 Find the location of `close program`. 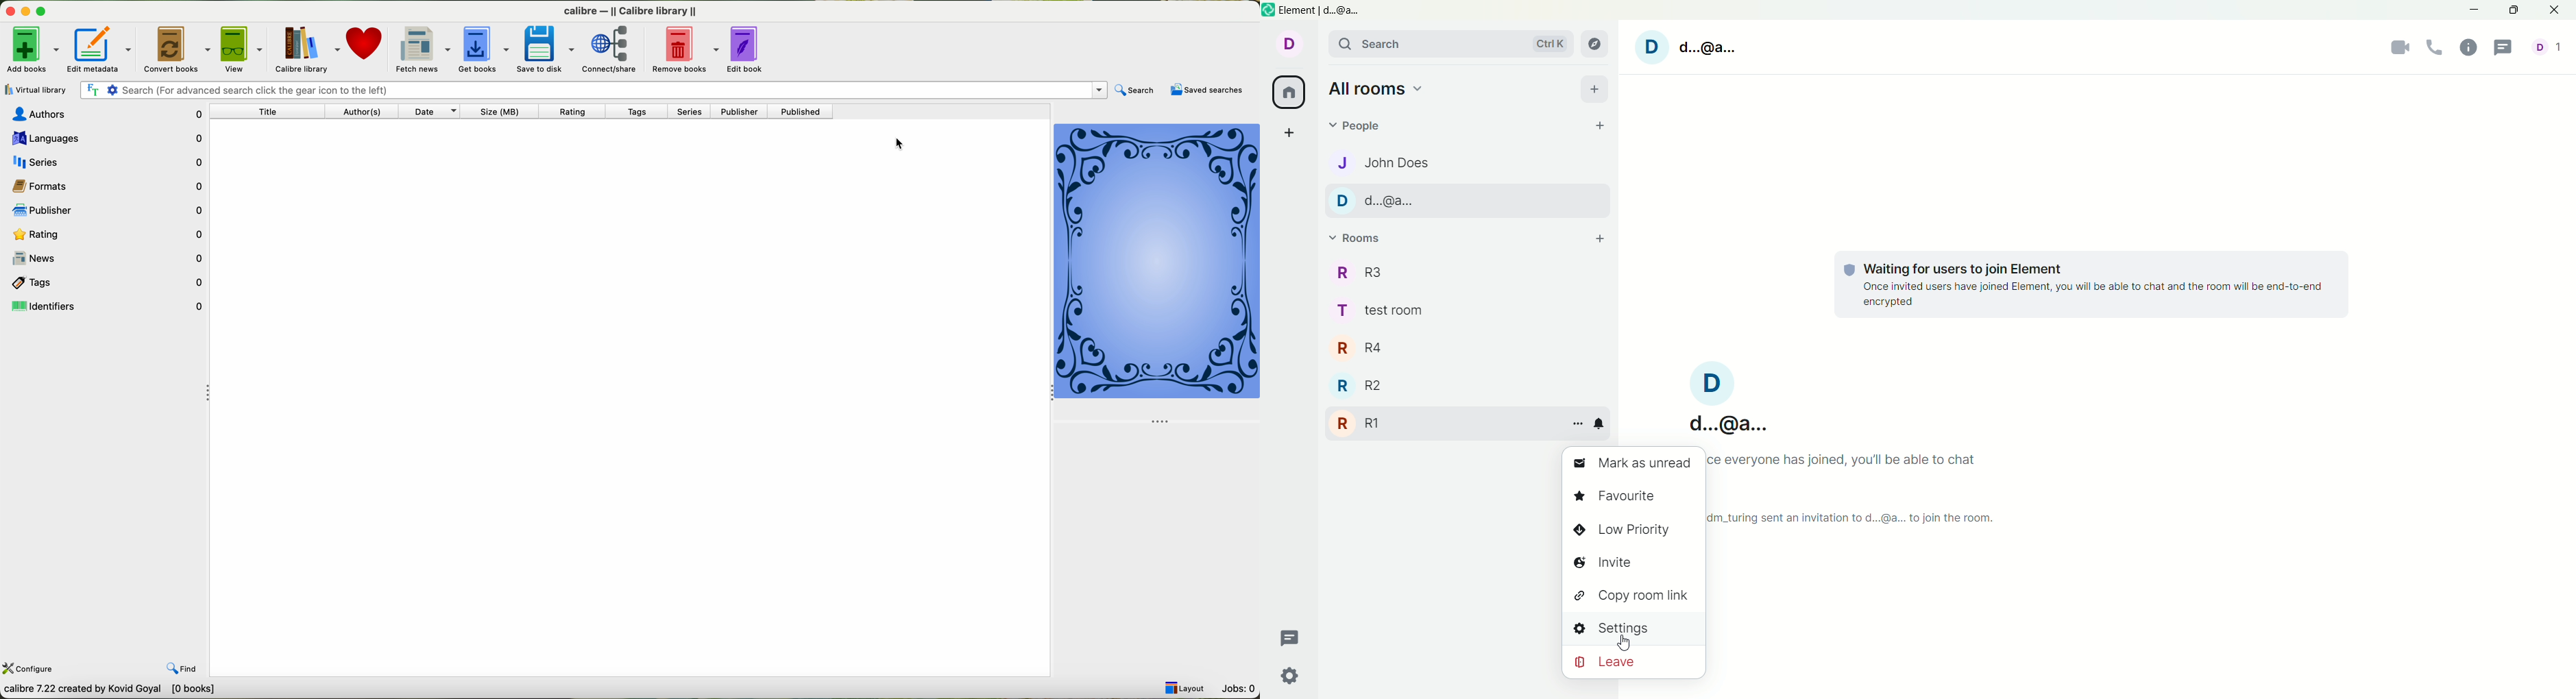

close program is located at coordinates (9, 11).